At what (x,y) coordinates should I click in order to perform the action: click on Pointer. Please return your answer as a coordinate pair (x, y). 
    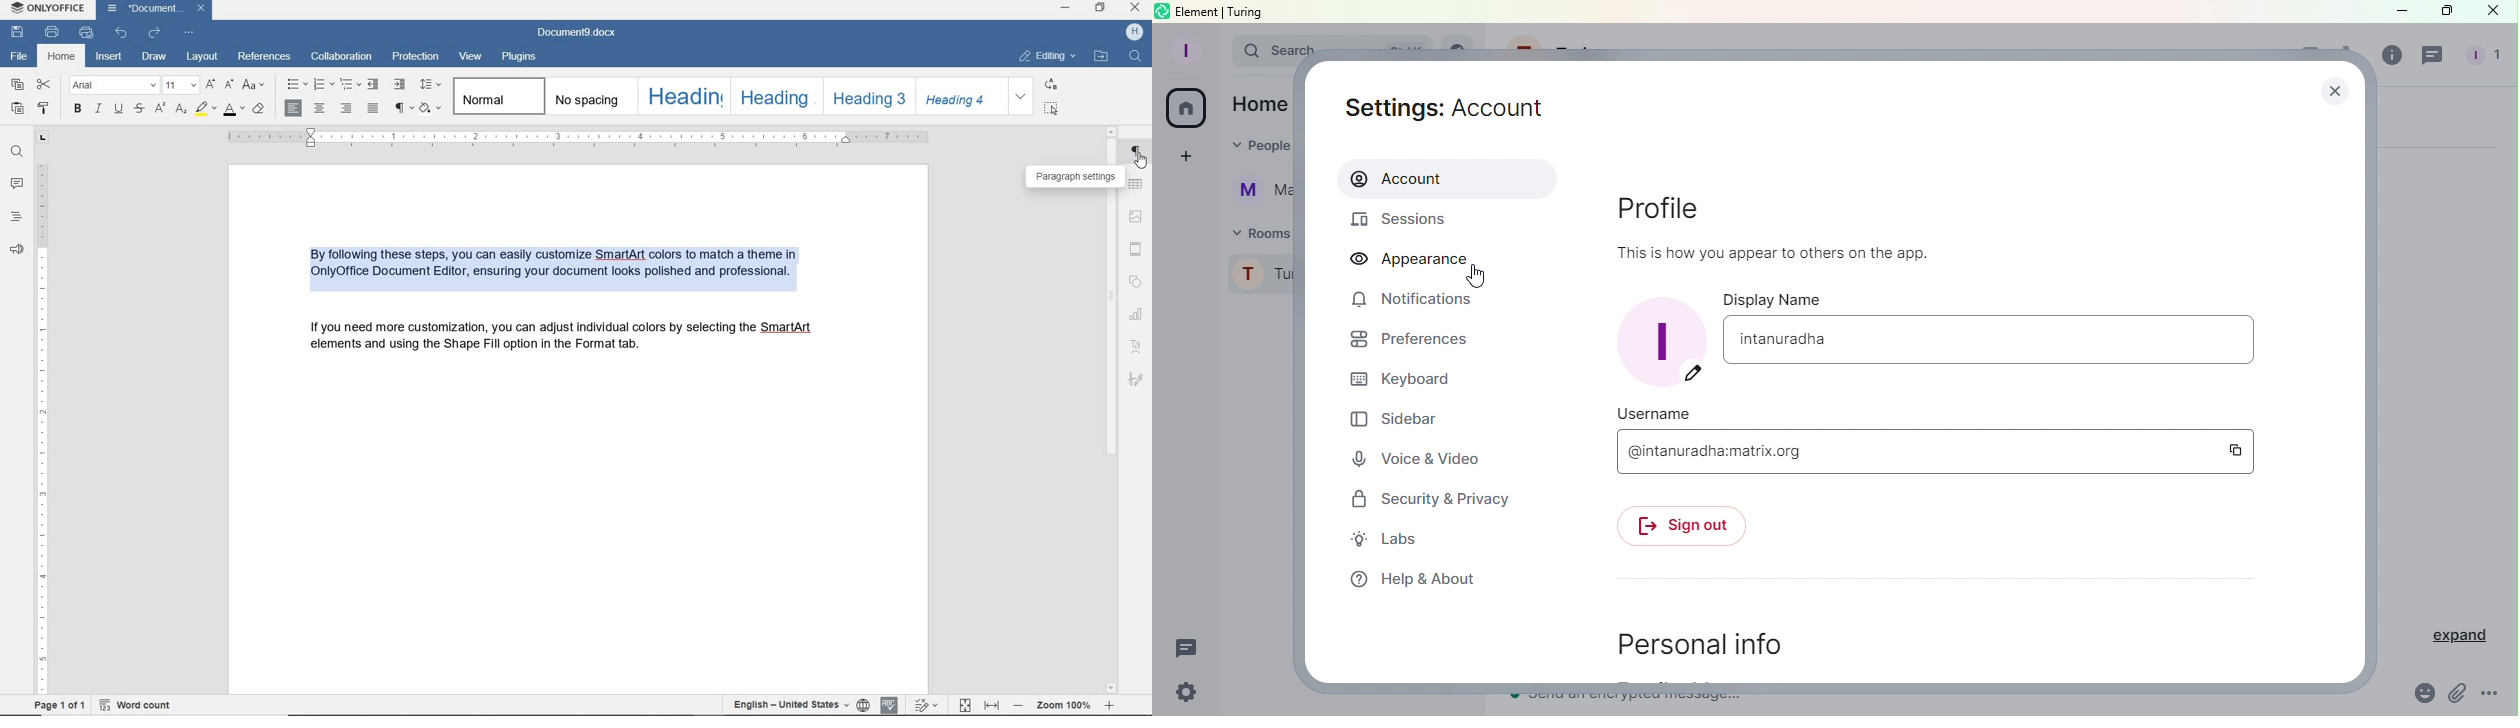
    Looking at the image, I should click on (1476, 277).